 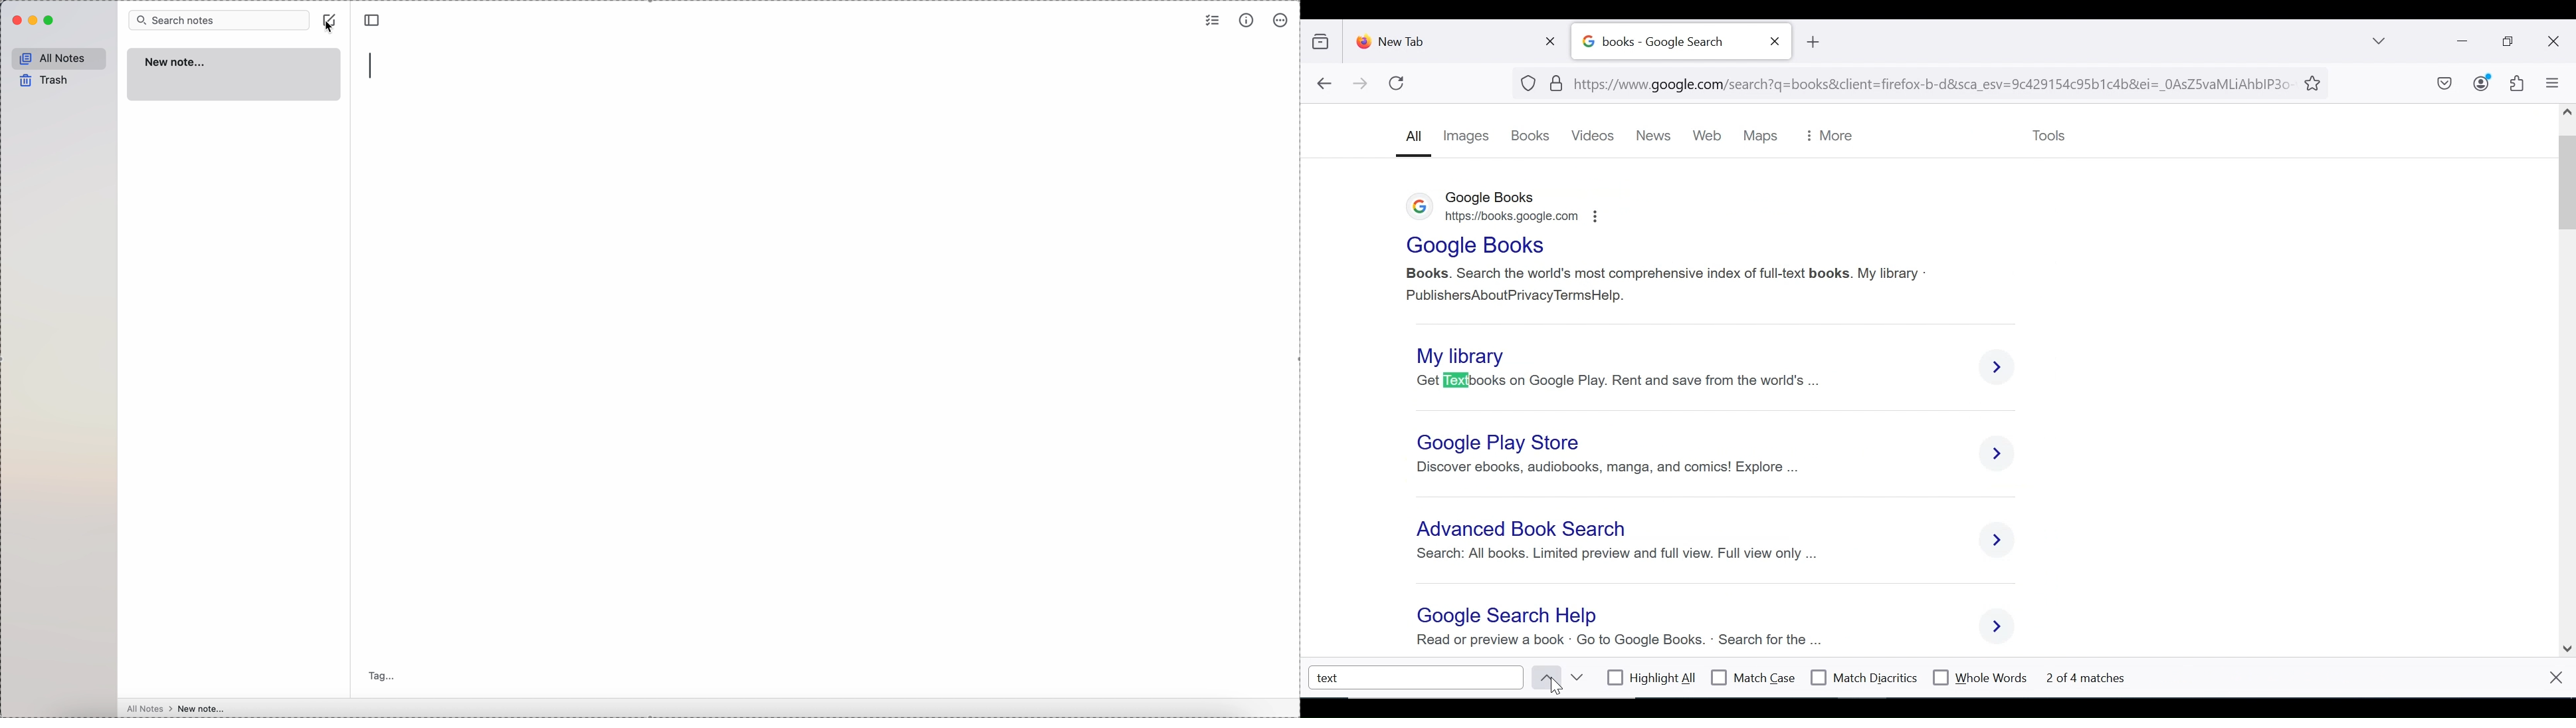 I want to click on all, so click(x=1412, y=140).